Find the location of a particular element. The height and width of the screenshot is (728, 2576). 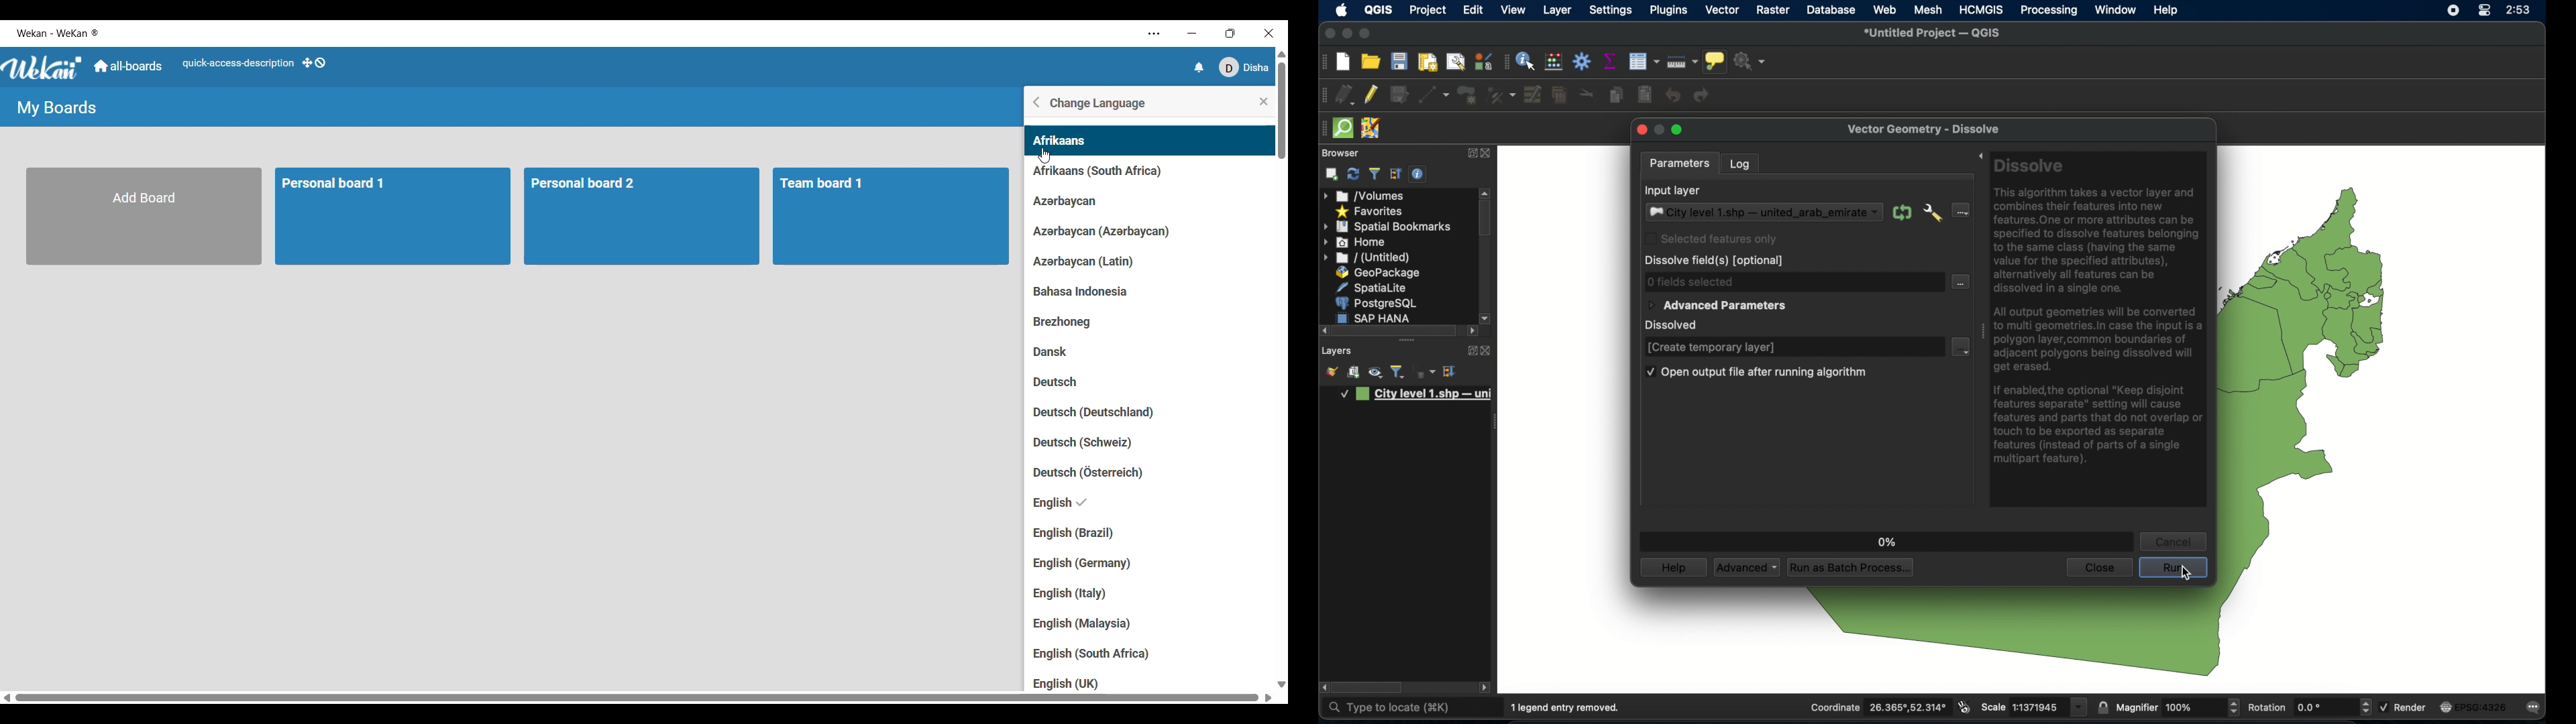

Disha is located at coordinates (1244, 67).